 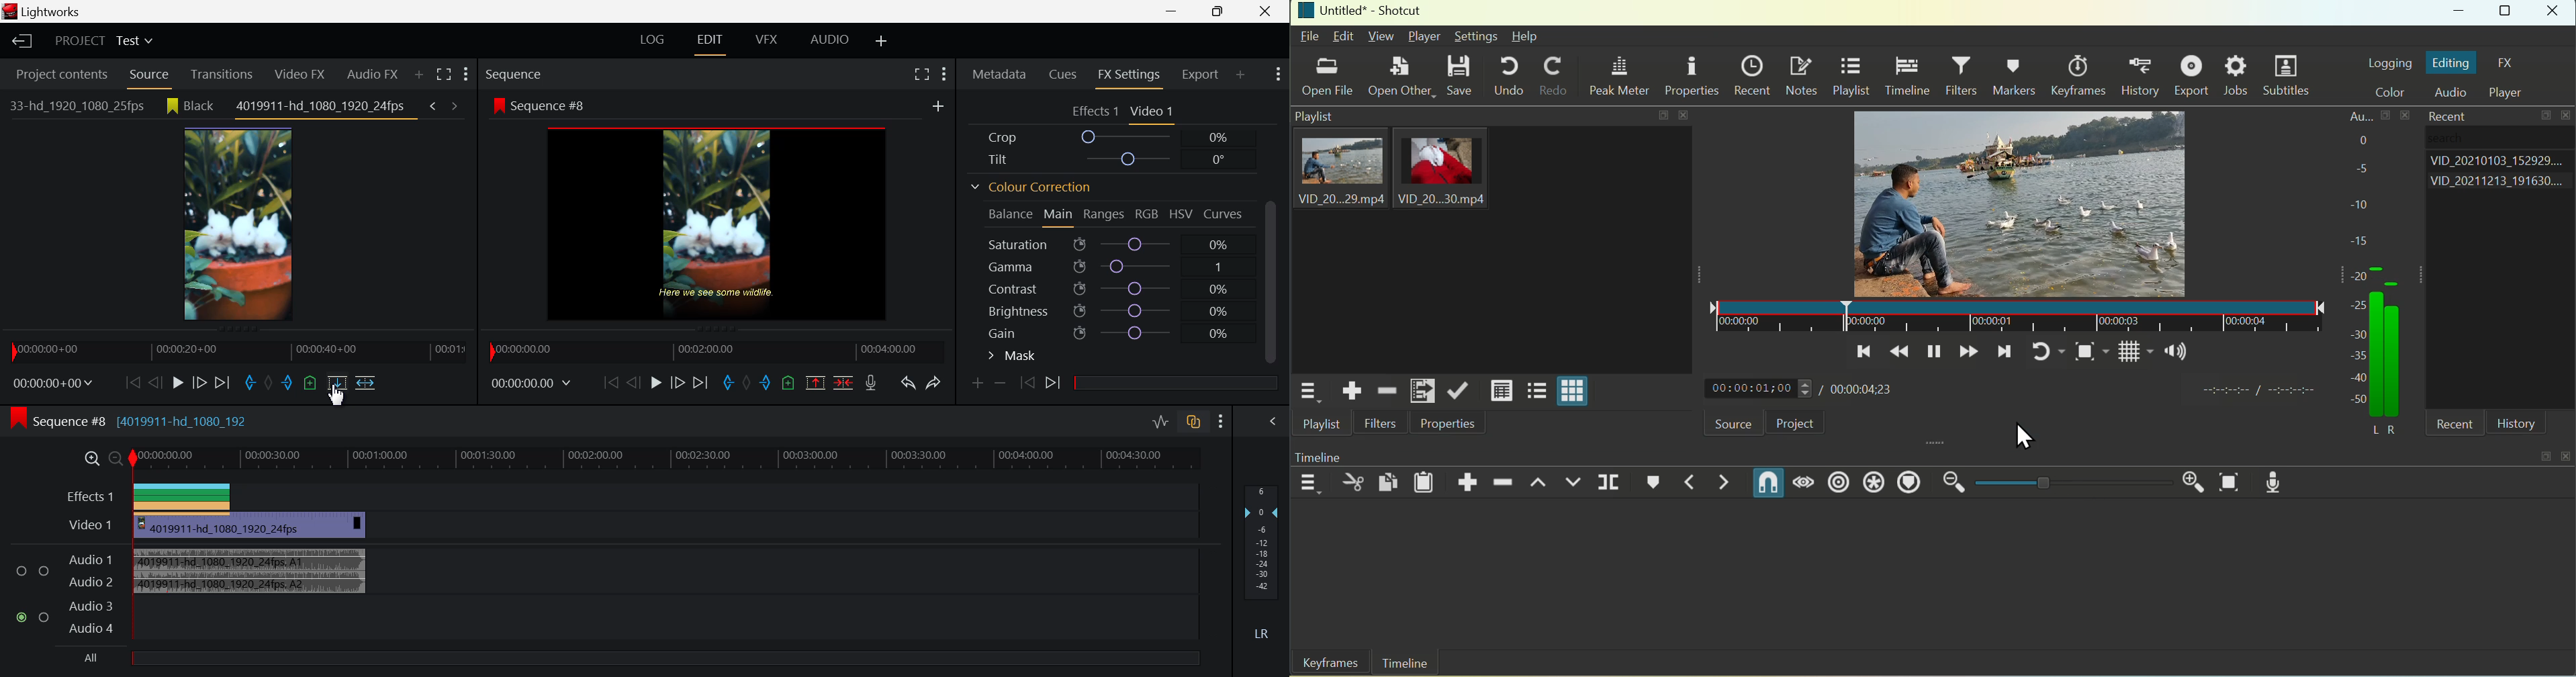 What do you see at coordinates (1274, 279) in the screenshot?
I see `Scroll bar` at bounding box center [1274, 279].